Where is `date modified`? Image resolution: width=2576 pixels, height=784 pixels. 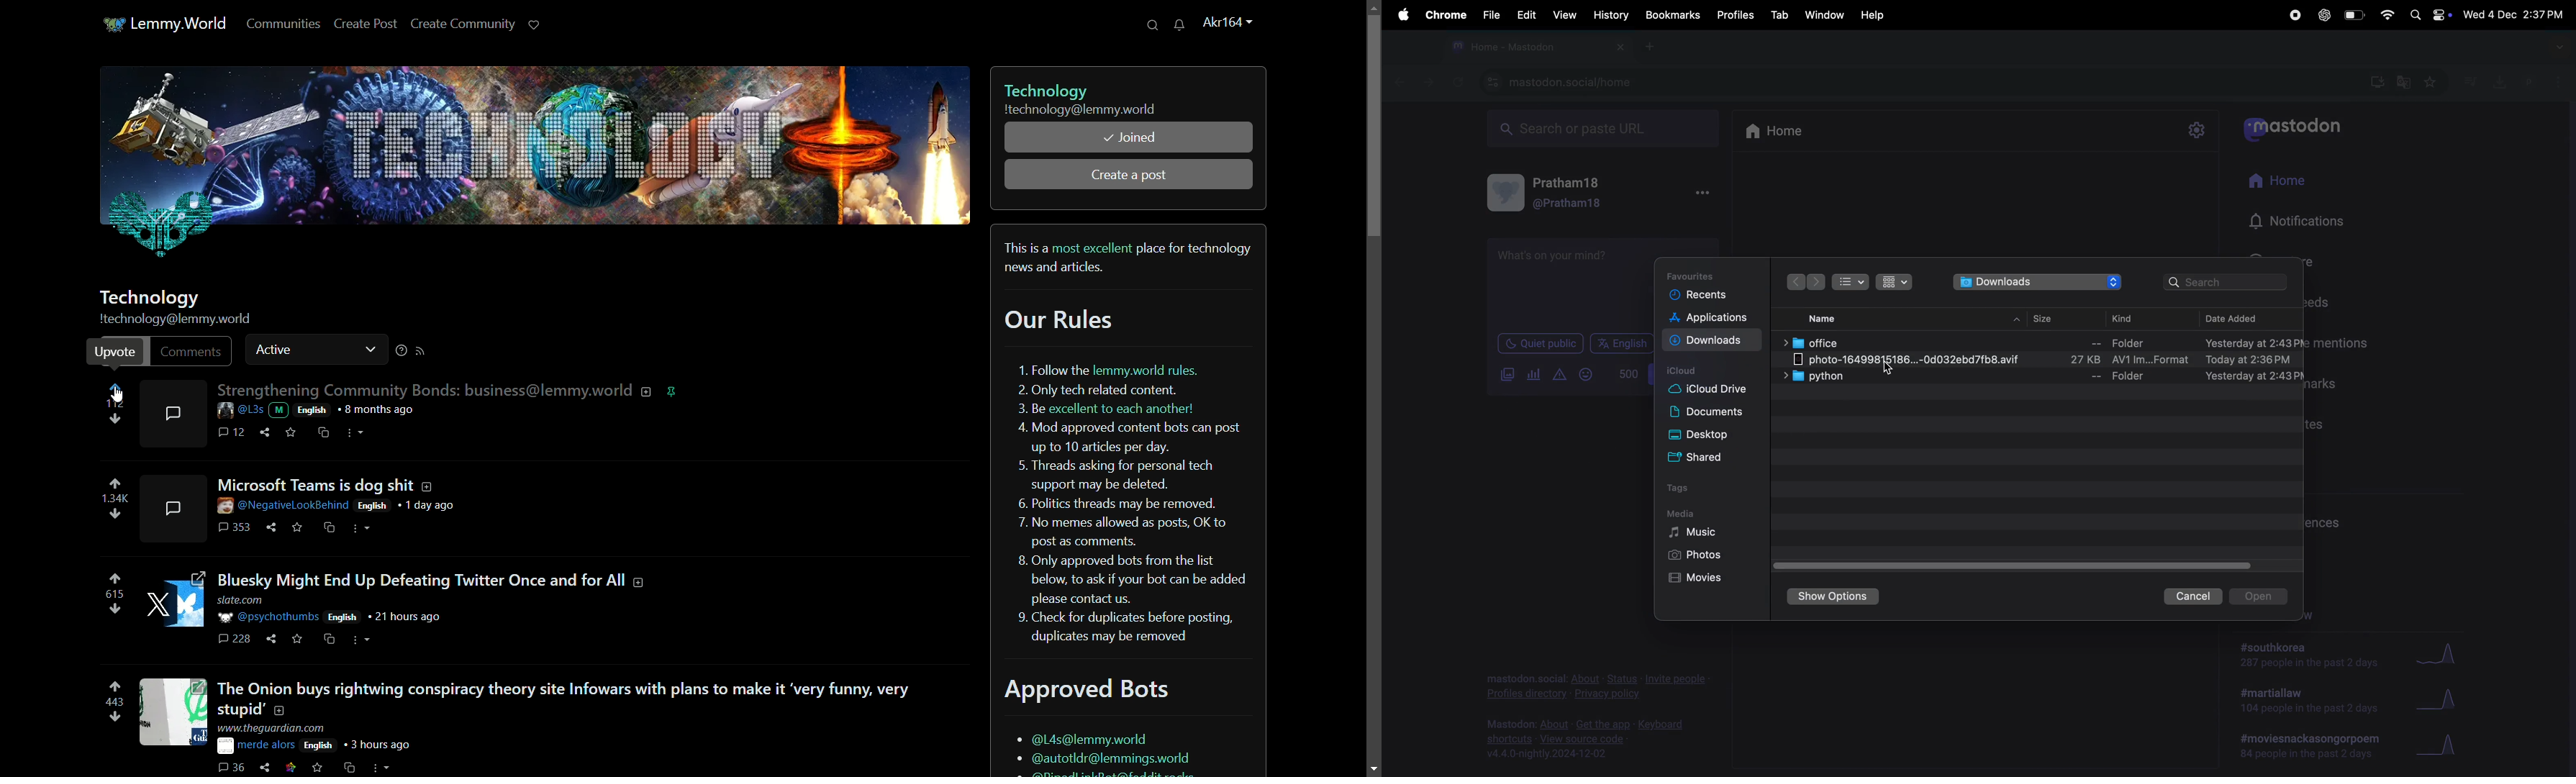
date modified is located at coordinates (2237, 317).